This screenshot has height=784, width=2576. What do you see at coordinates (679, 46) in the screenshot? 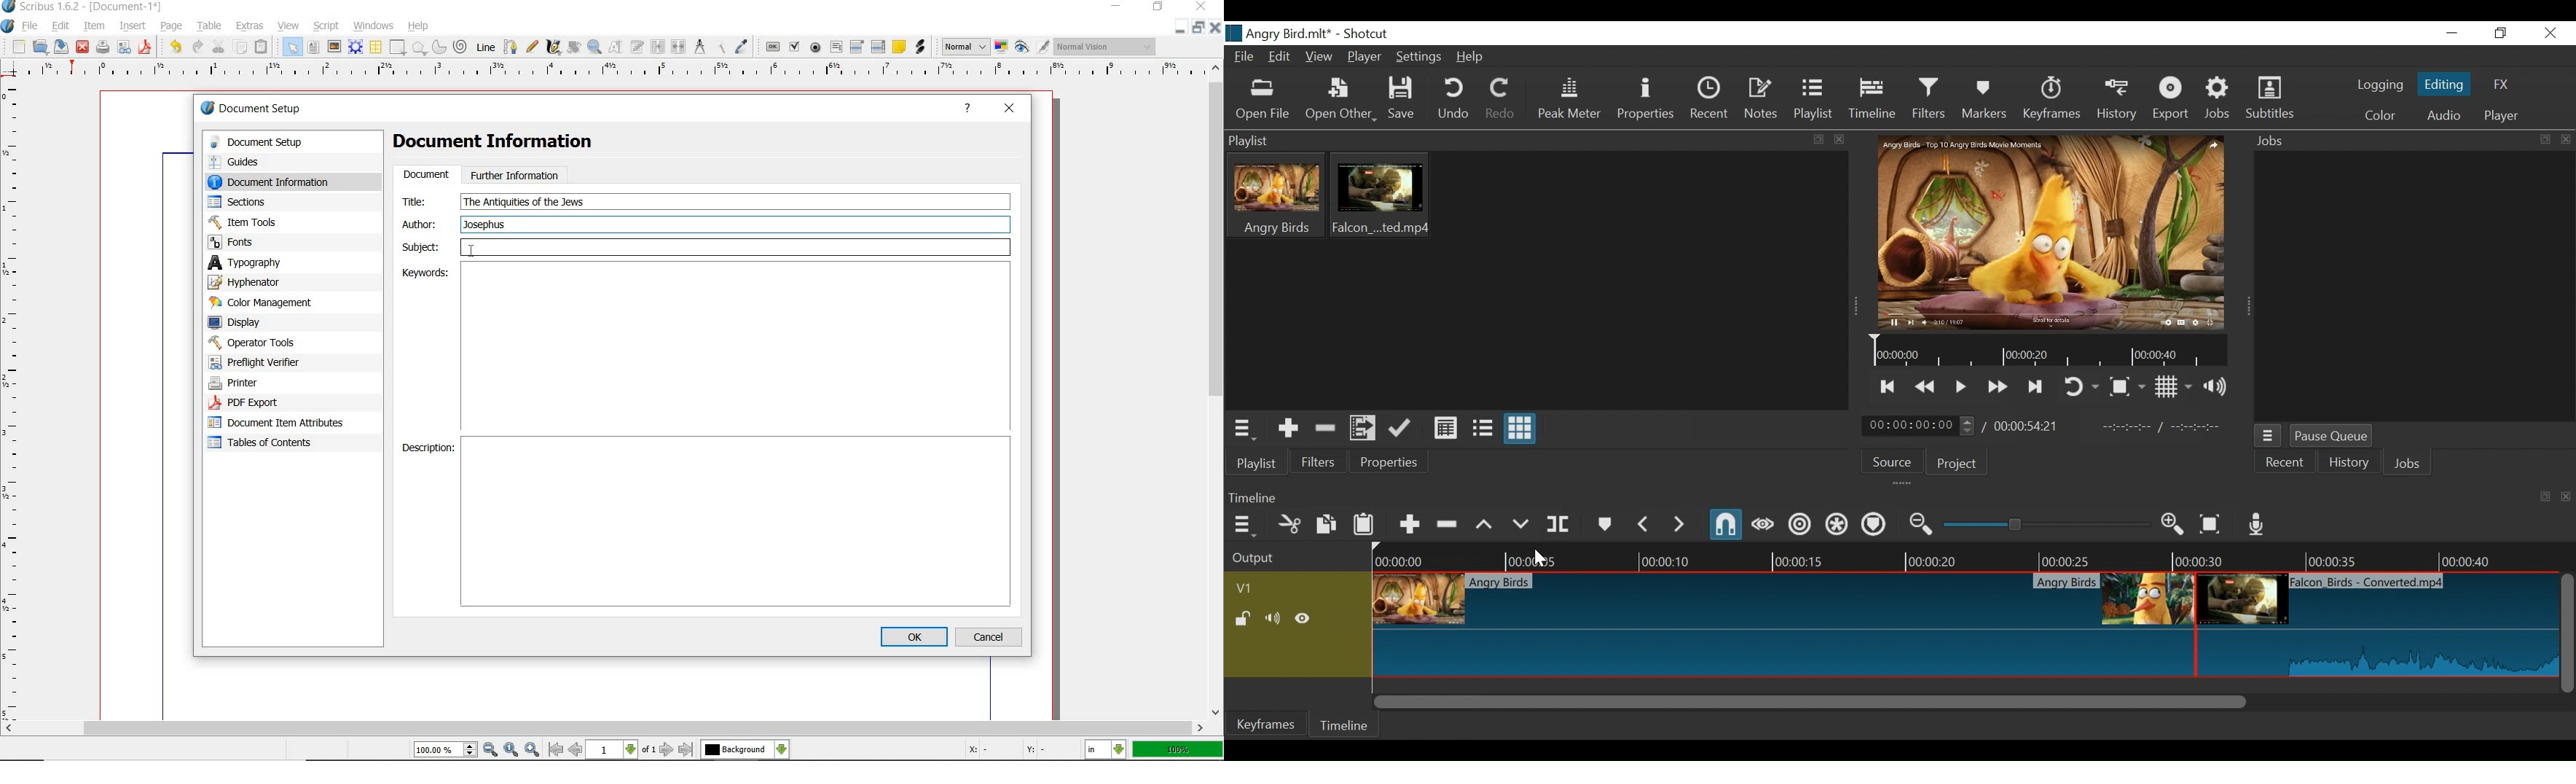
I see `unlink text frames` at bounding box center [679, 46].